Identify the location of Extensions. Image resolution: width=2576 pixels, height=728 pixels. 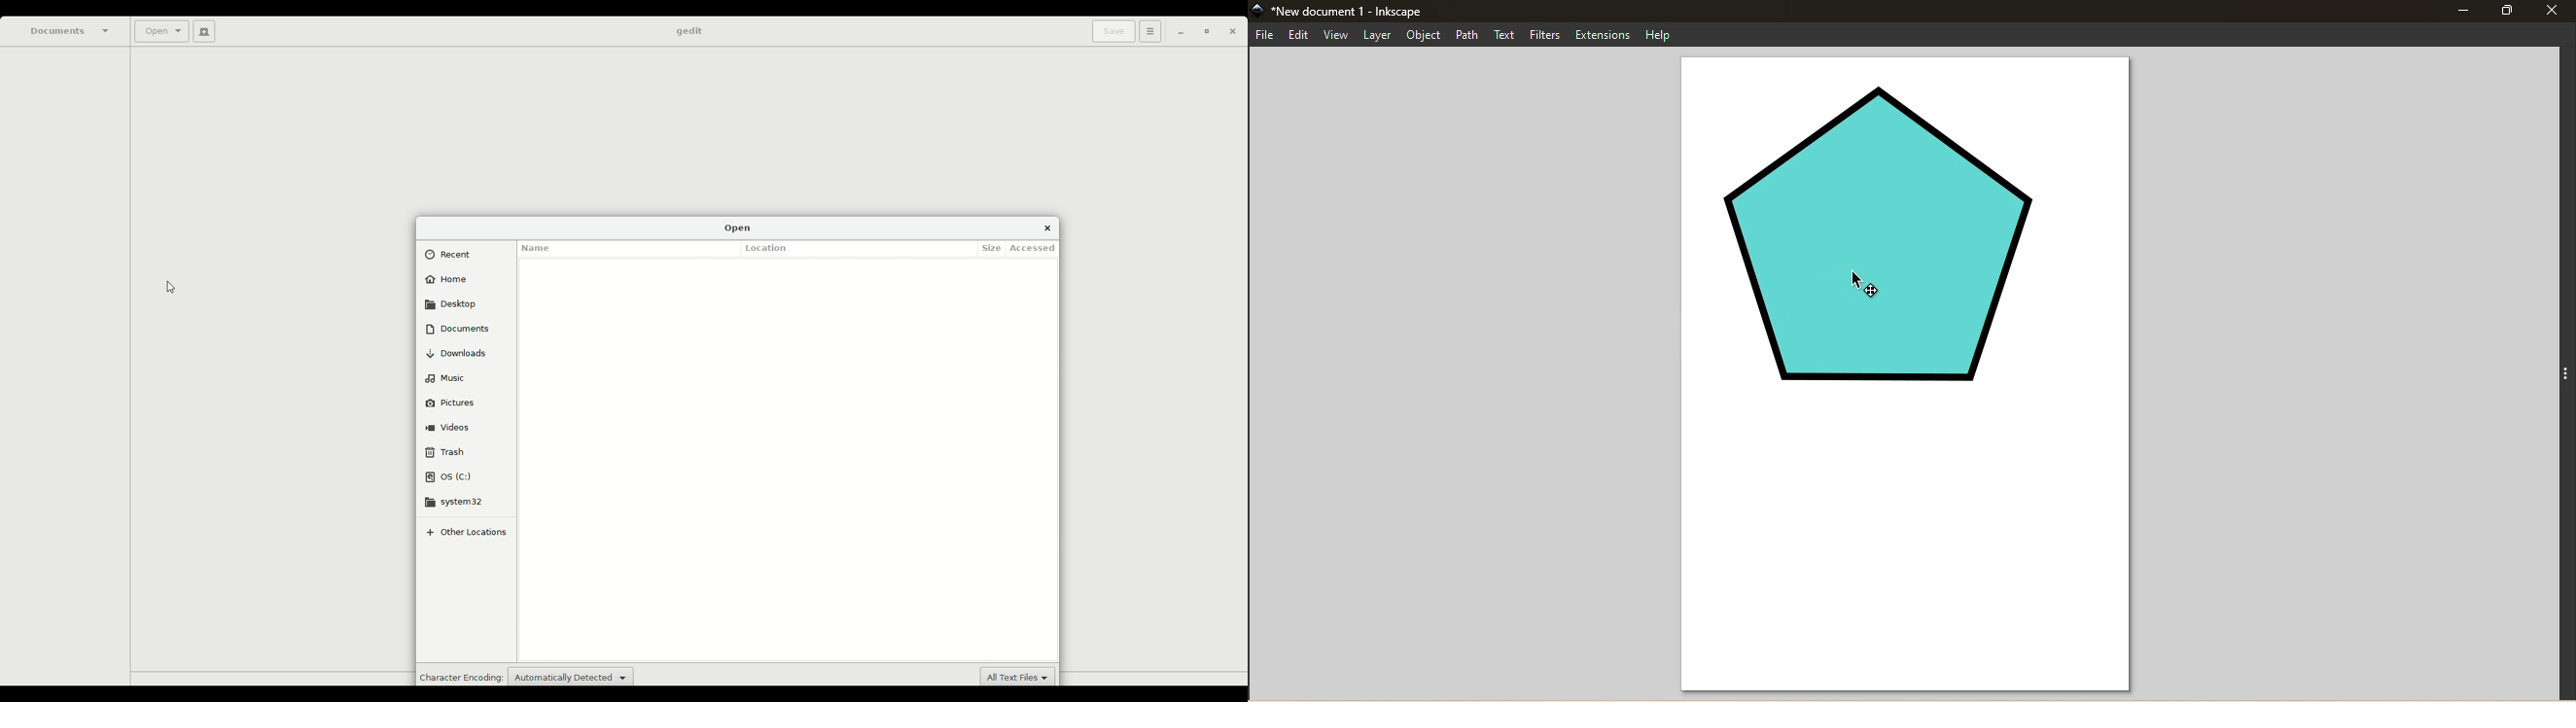
(1604, 34).